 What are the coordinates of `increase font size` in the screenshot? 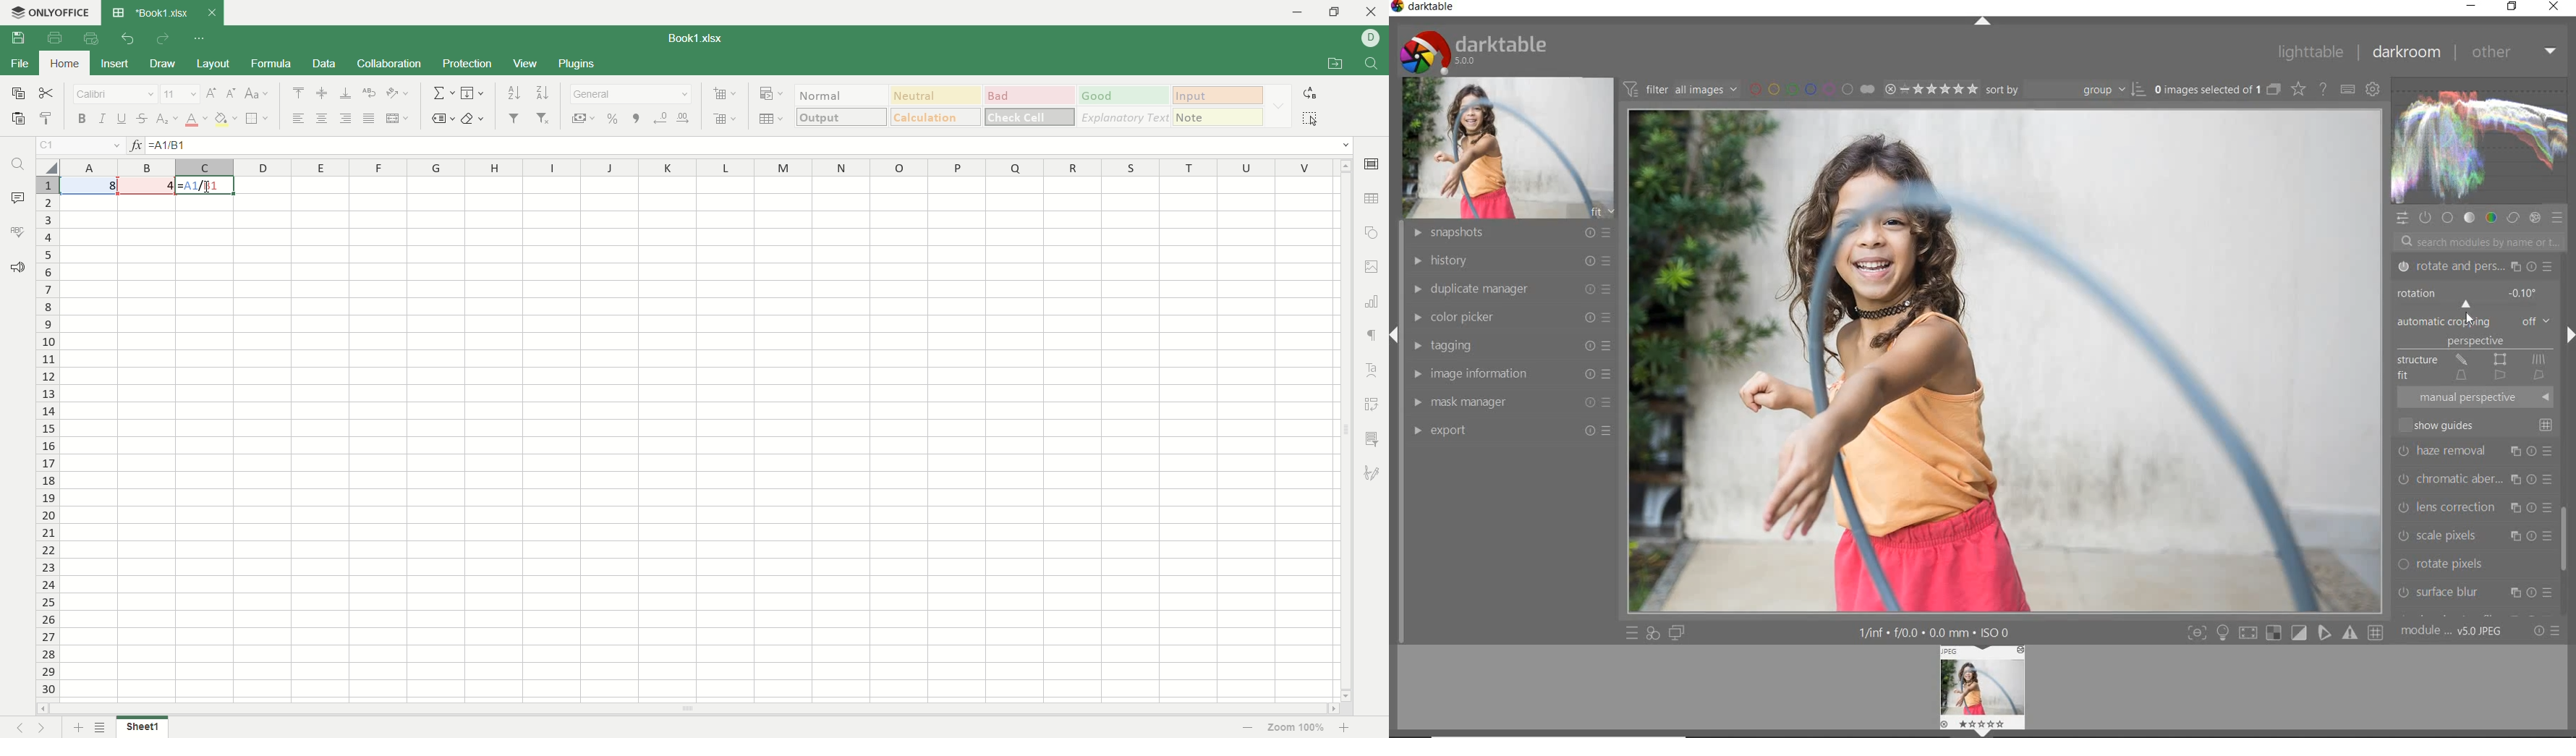 It's located at (211, 93).